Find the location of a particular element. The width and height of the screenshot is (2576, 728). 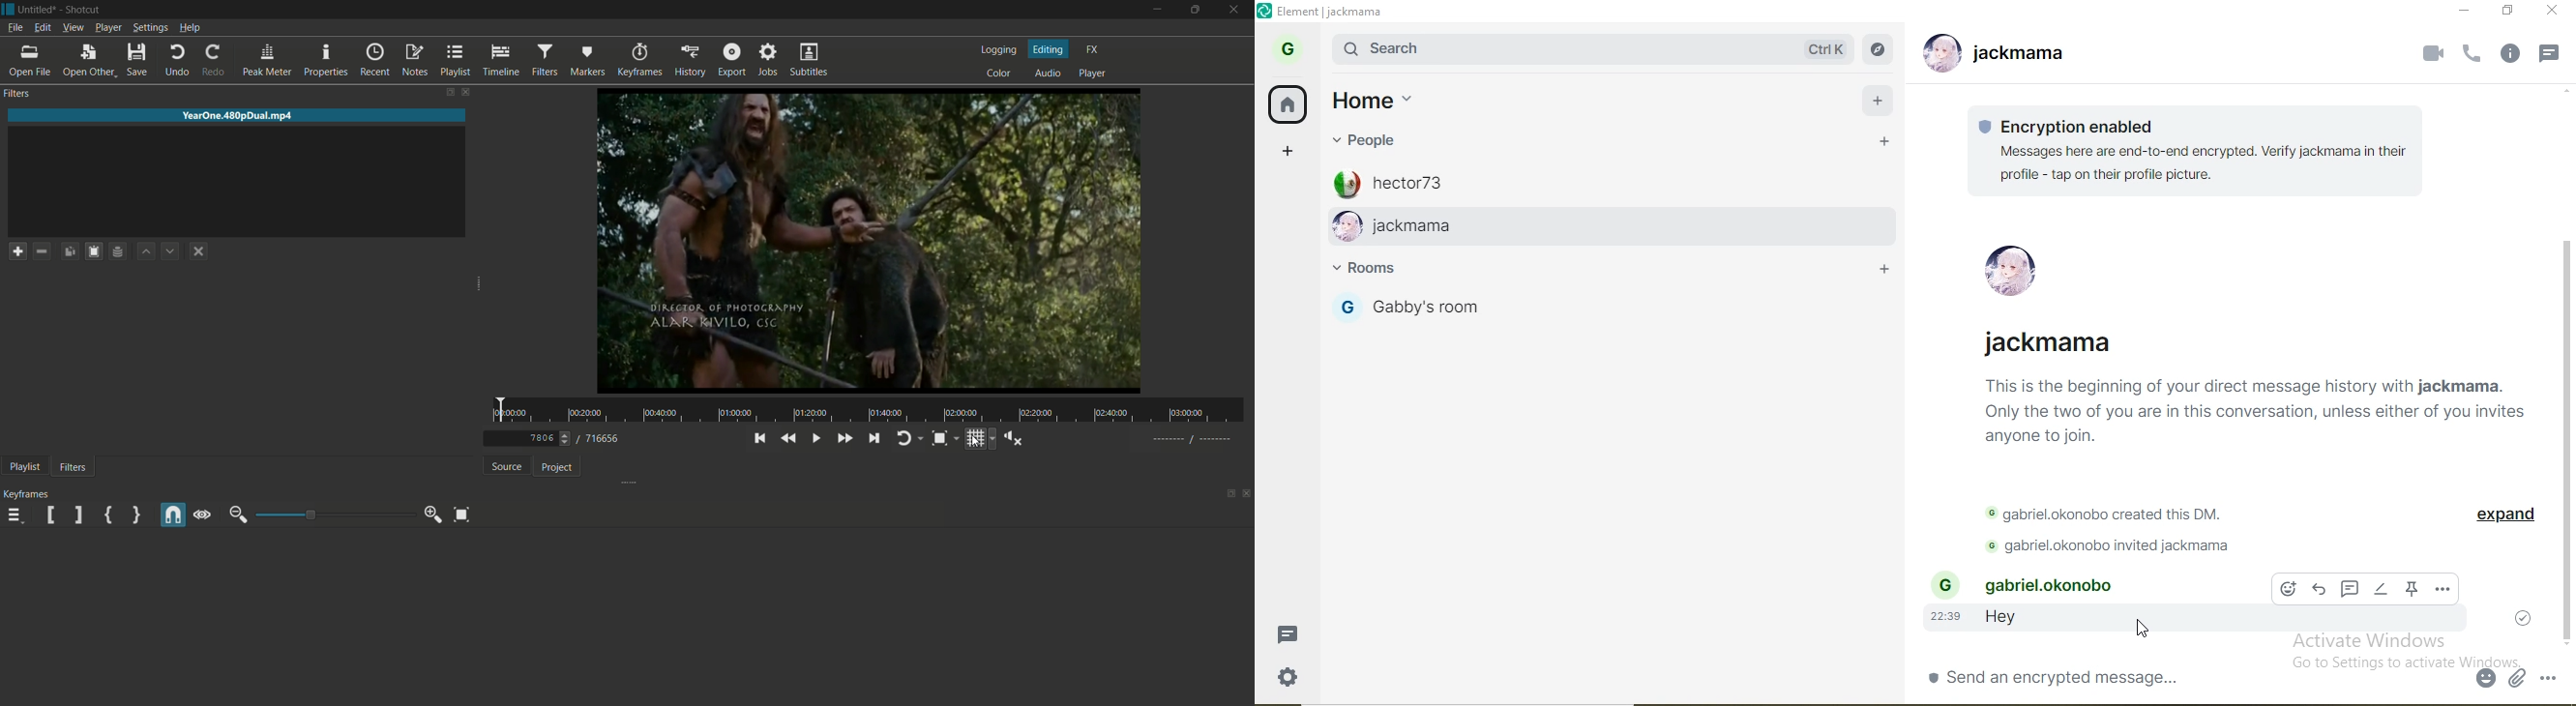

gabriel.okonobo is located at coordinates (2057, 585).